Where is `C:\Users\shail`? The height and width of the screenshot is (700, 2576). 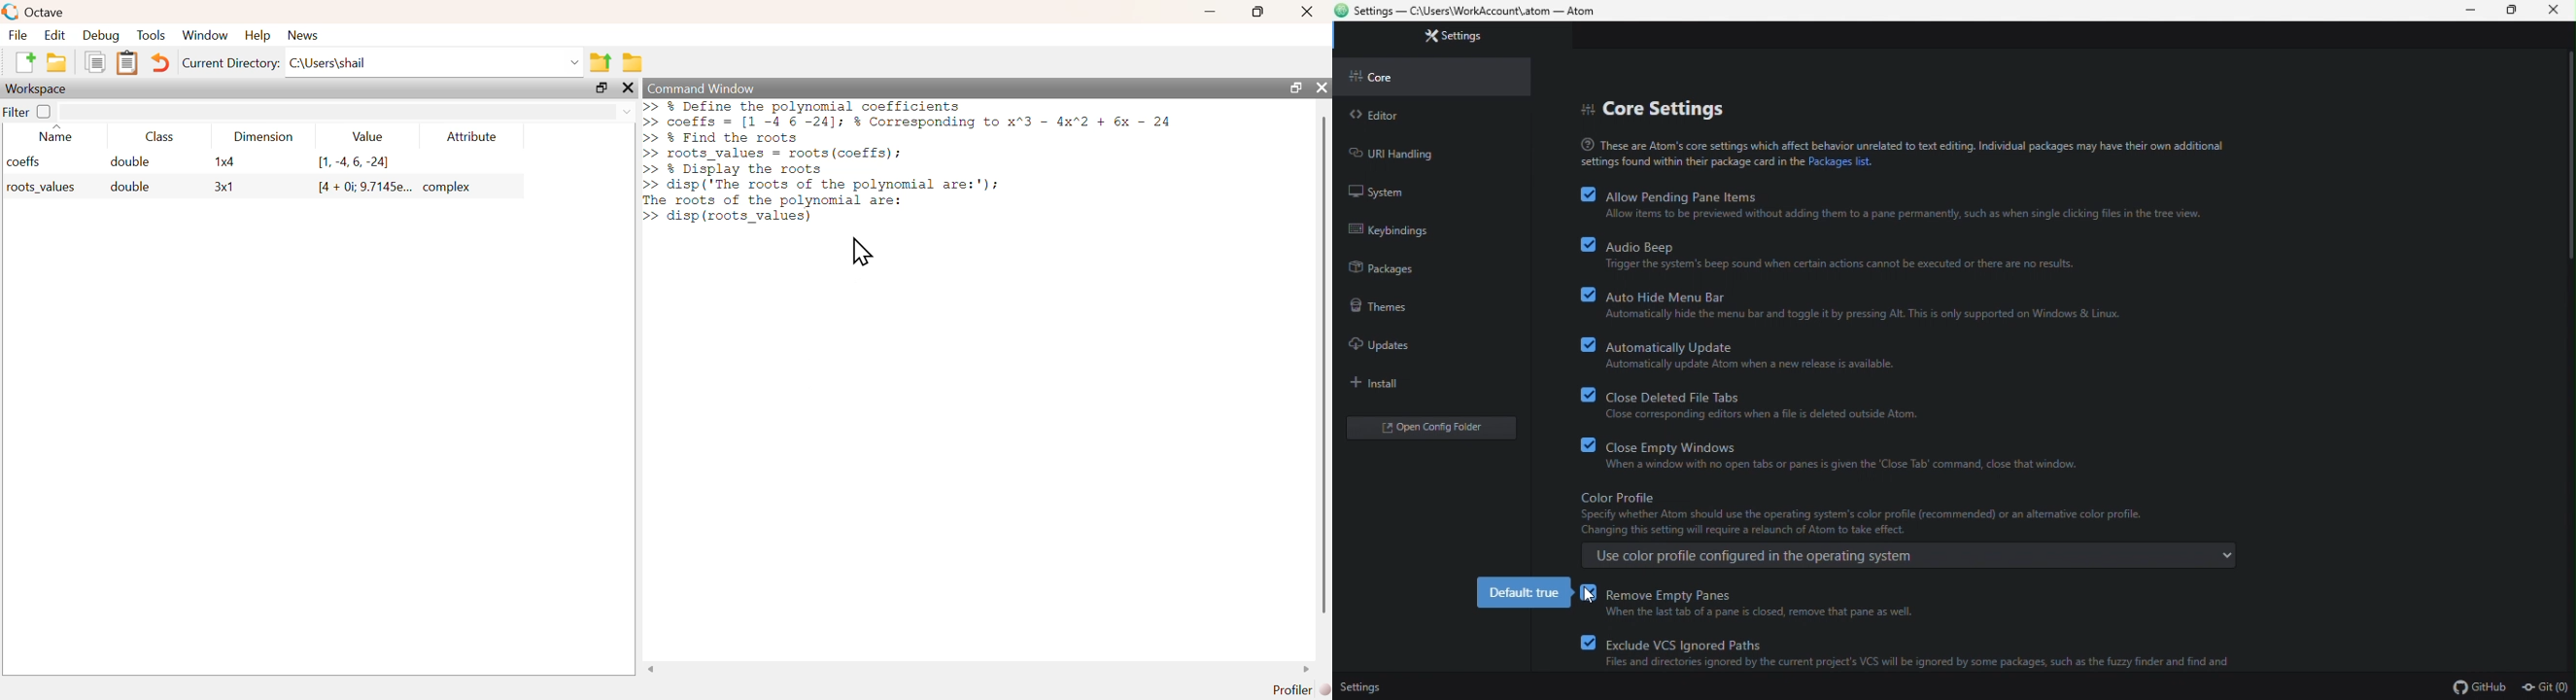 C:\Users\shail is located at coordinates (328, 63).